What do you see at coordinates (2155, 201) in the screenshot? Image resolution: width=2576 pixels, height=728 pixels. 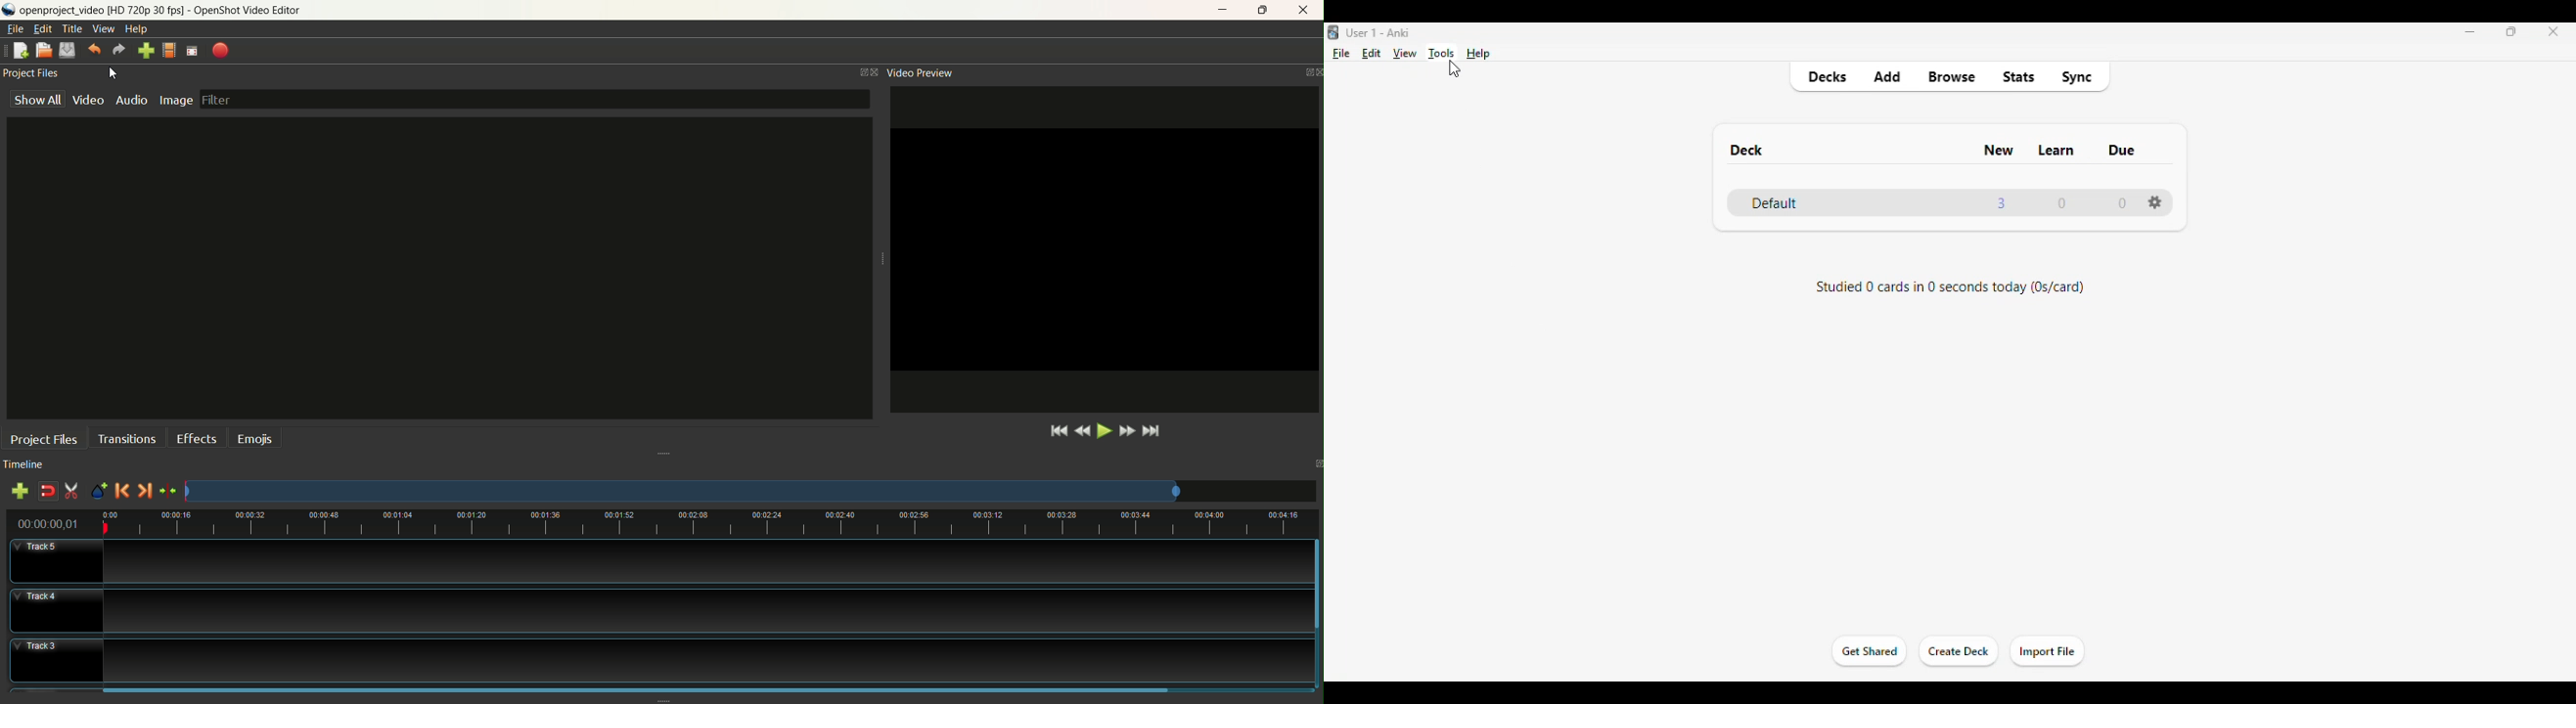 I see `options` at bounding box center [2155, 201].